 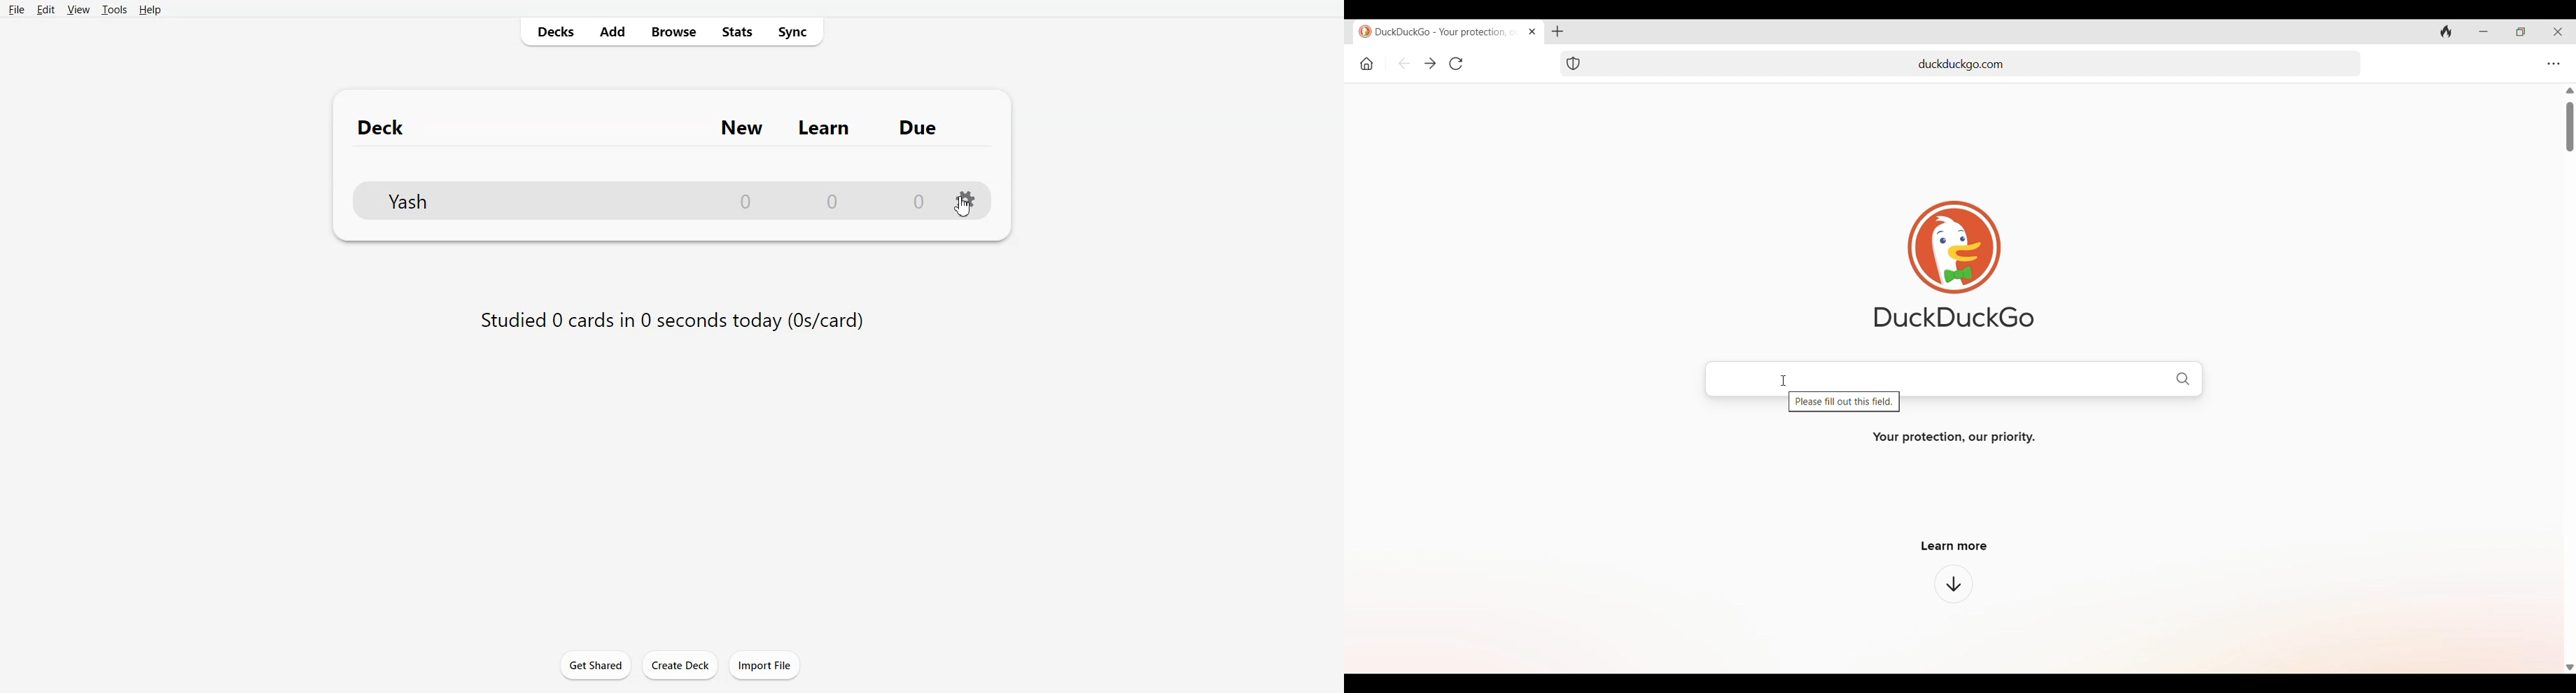 I want to click on cursor, so click(x=1784, y=379).